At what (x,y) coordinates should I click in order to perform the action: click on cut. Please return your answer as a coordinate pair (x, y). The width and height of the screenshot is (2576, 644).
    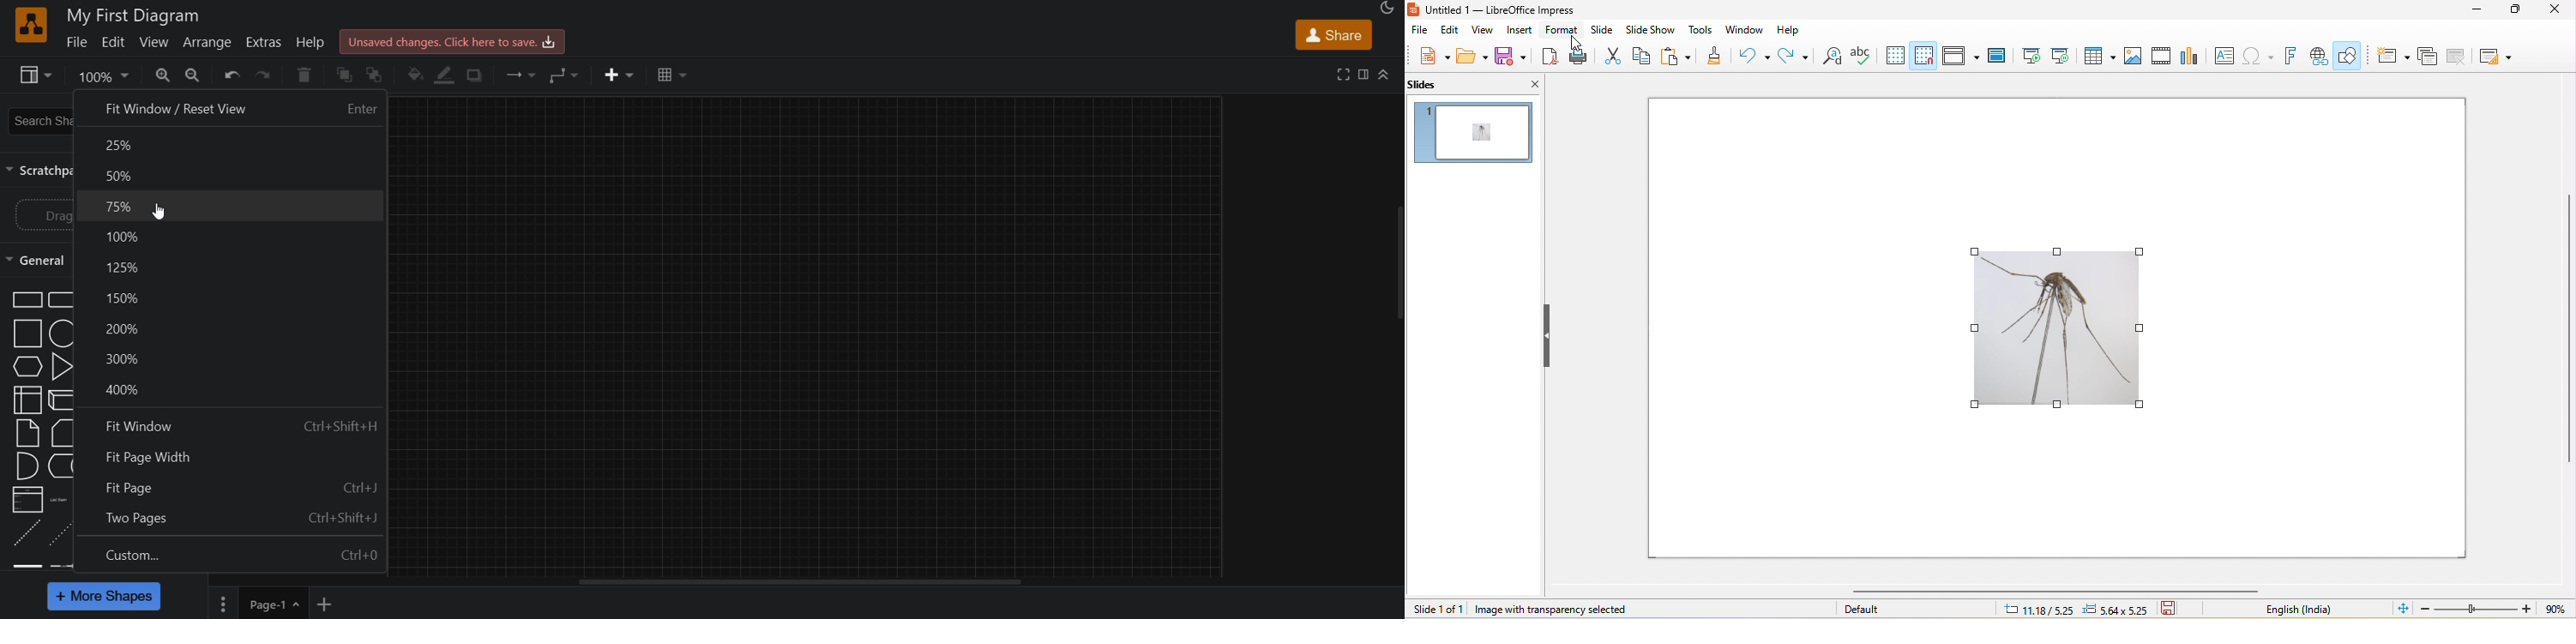
    Looking at the image, I should click on (1616, 55).